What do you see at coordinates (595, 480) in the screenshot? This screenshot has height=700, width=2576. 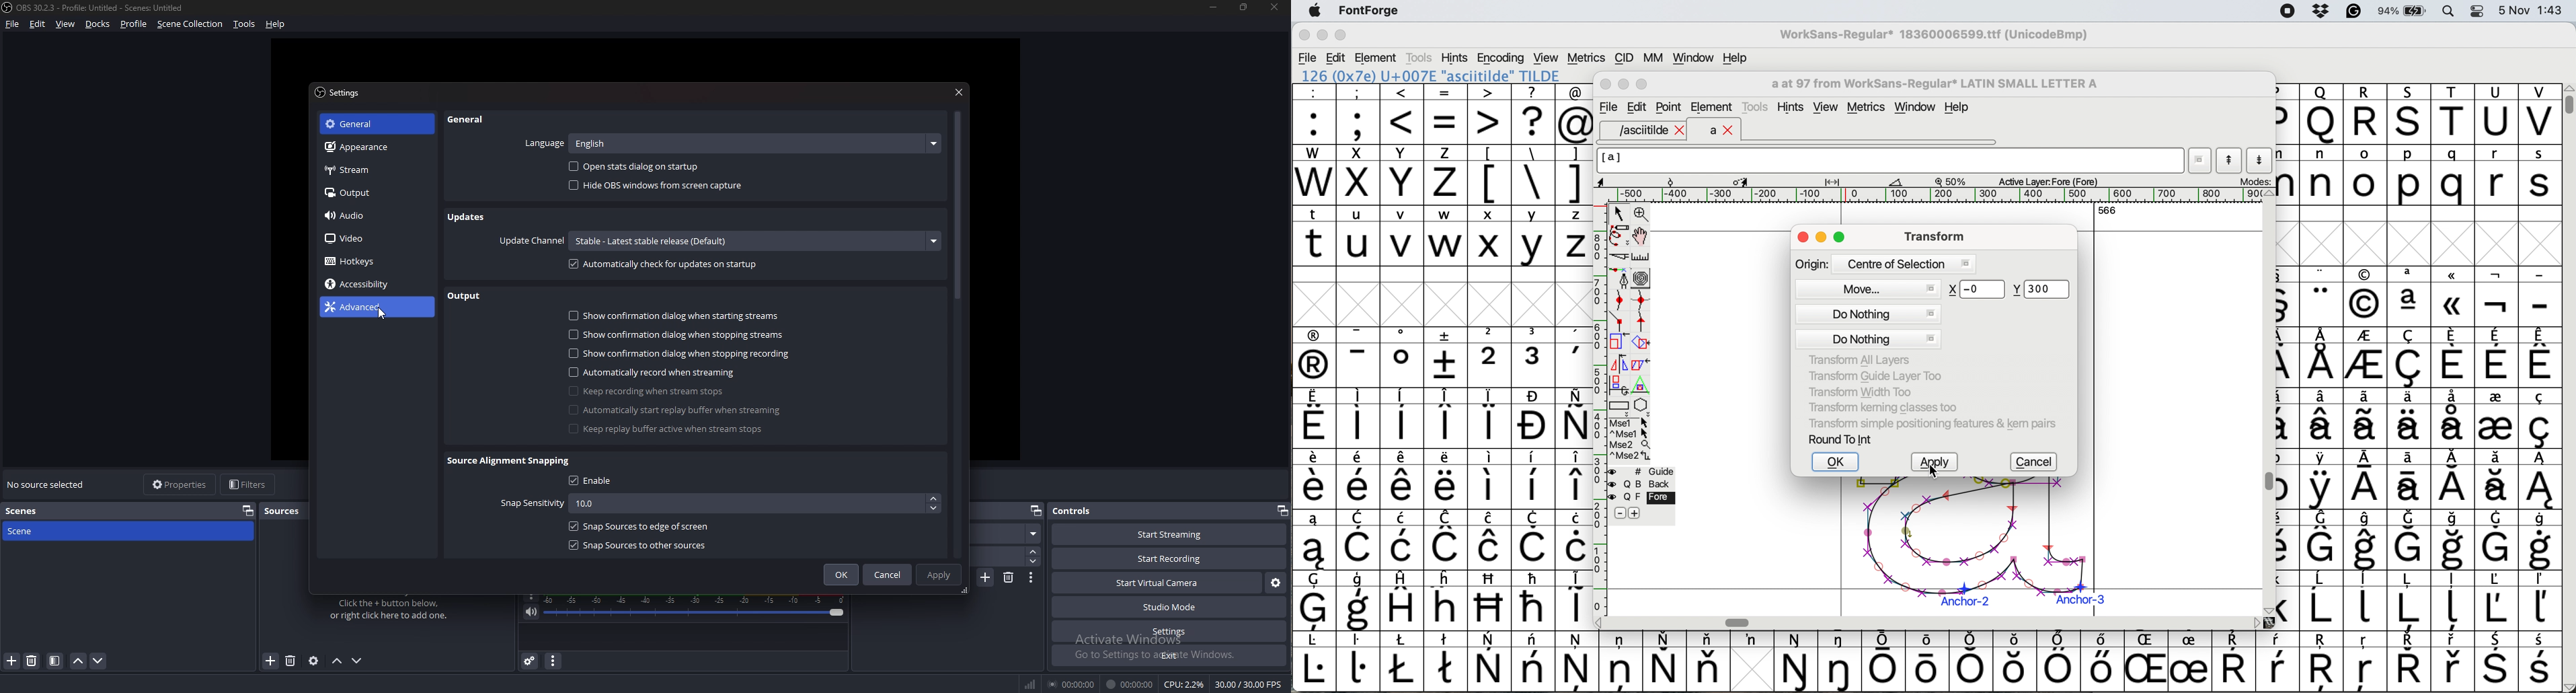 I see `Enable` at bounding box center [595, 480].